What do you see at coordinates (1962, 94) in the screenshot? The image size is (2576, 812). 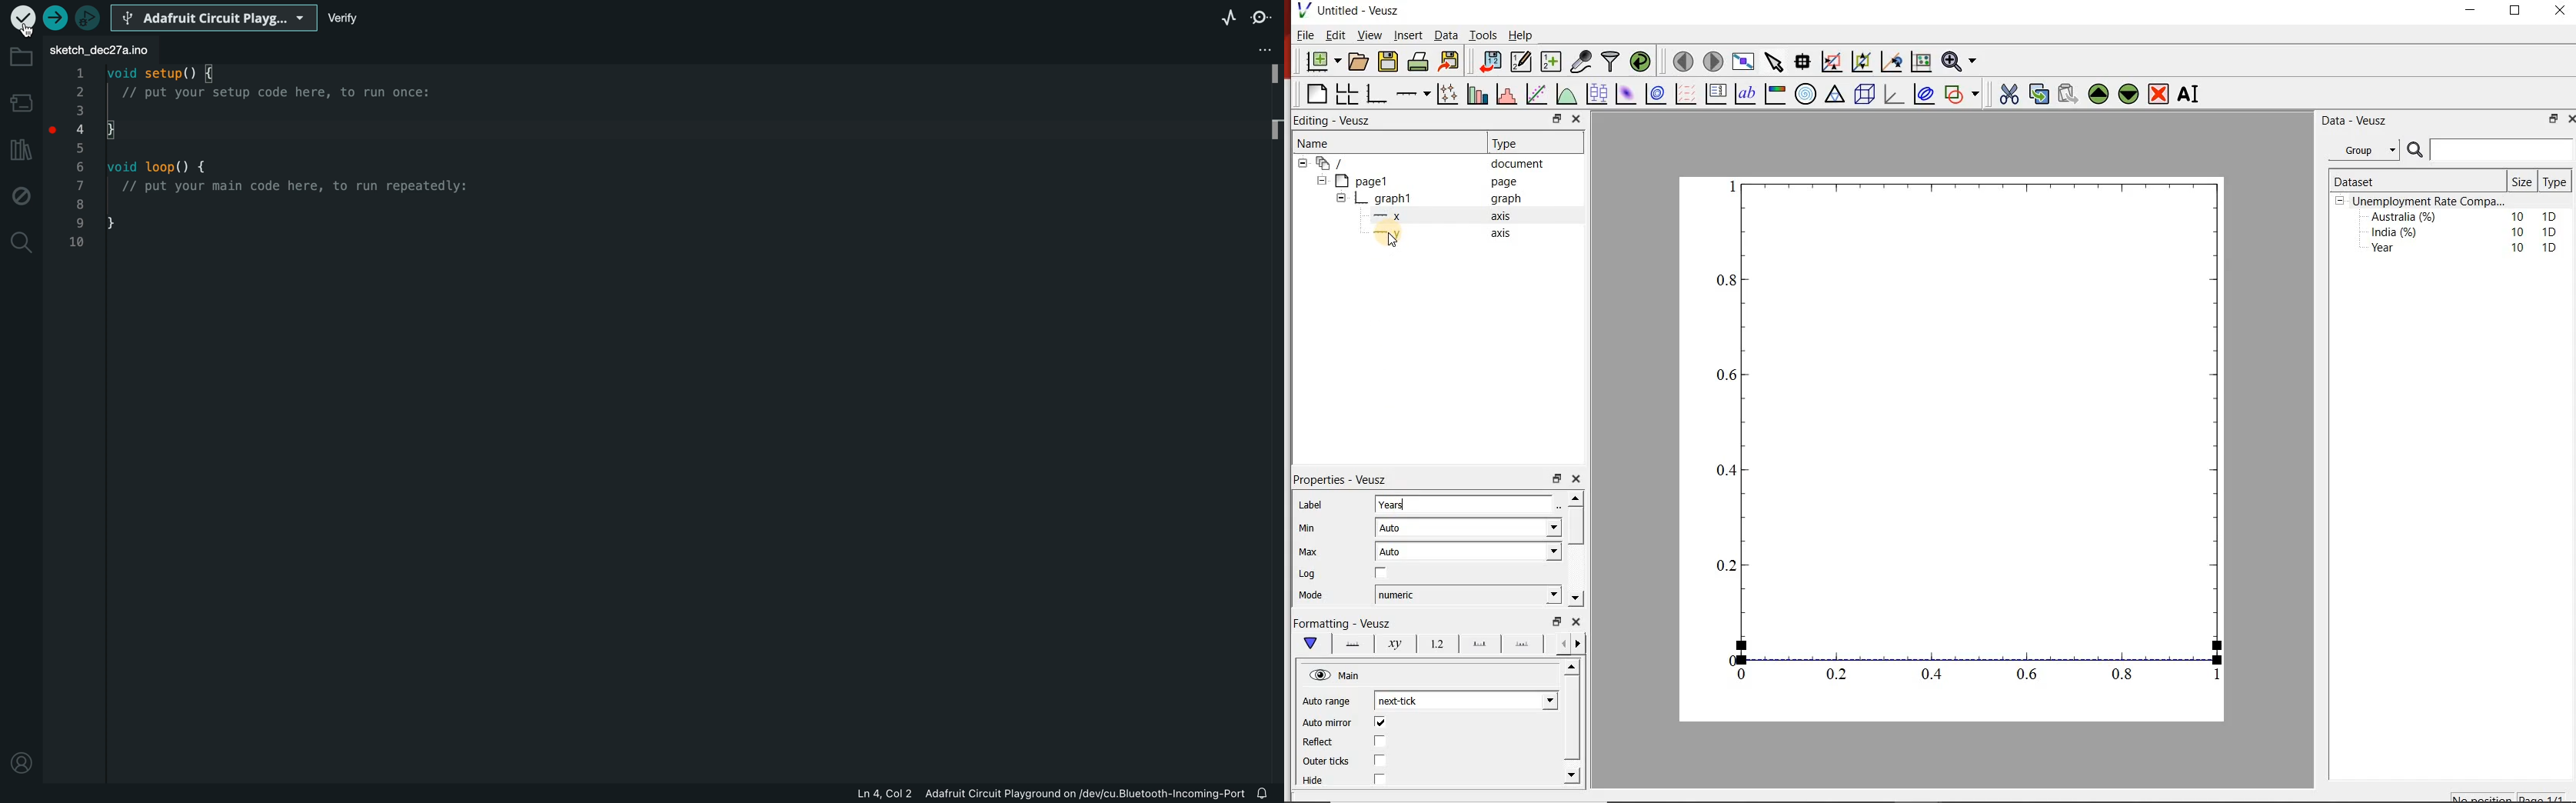 I see `add a shapes` at bounding box center [1962, 94].